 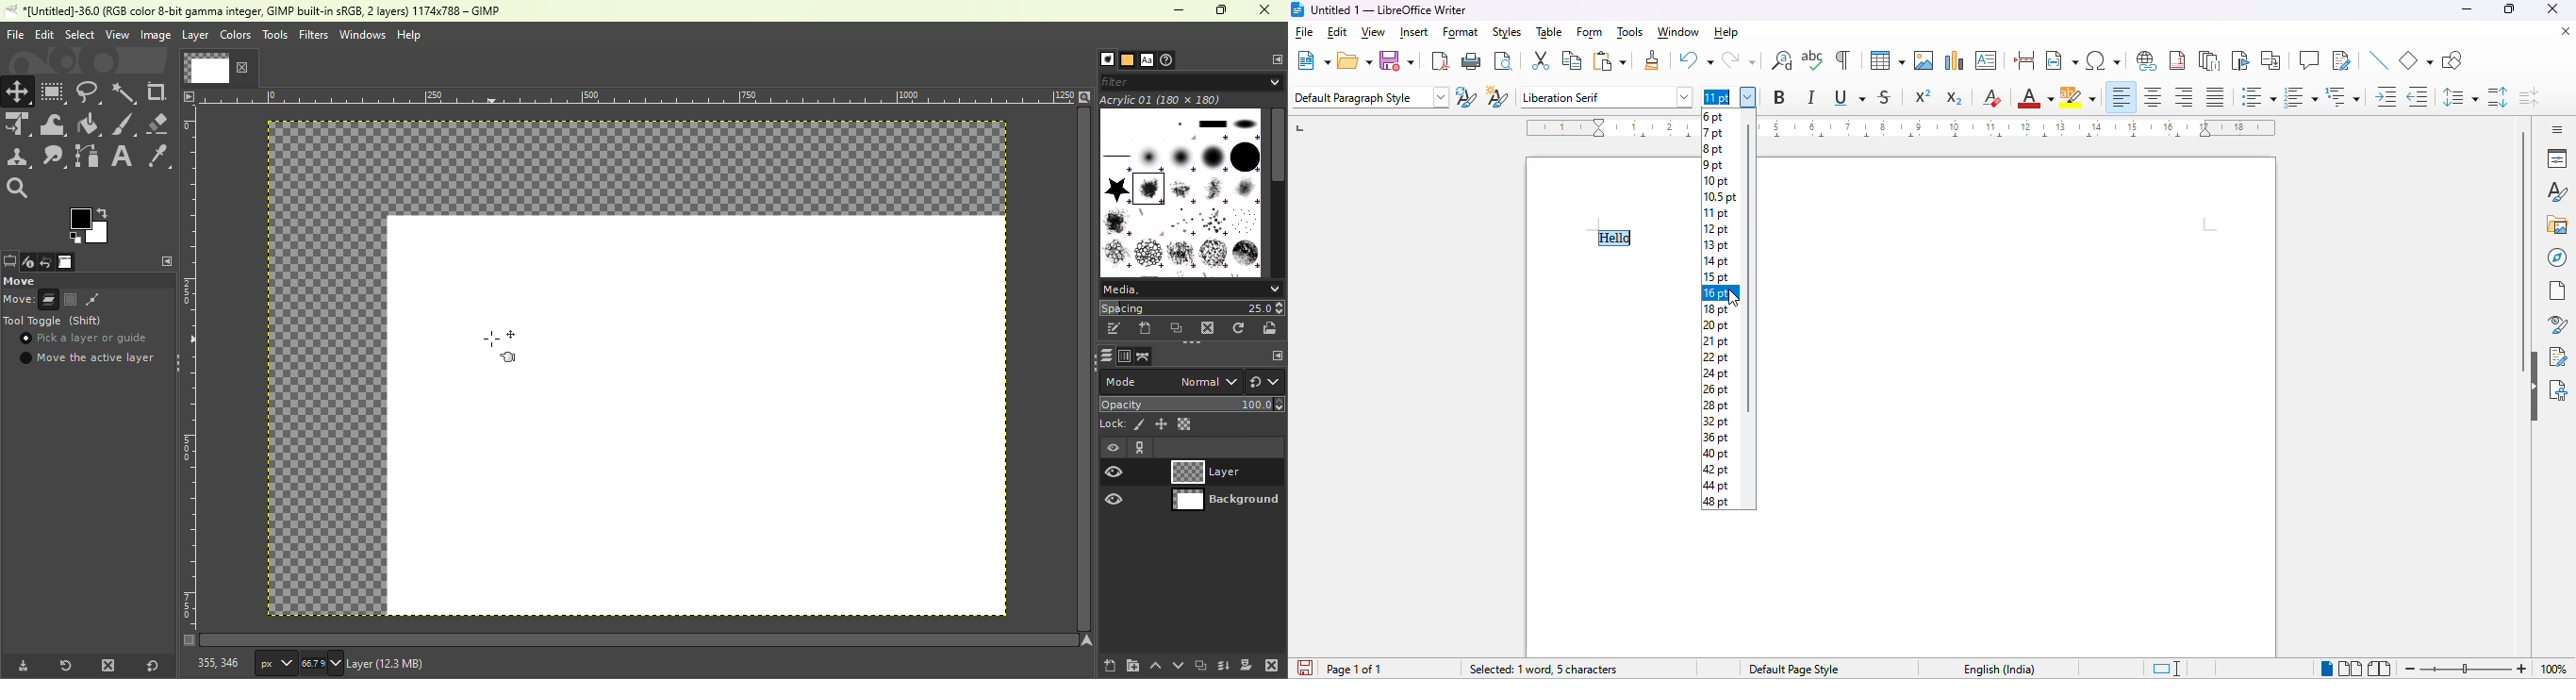 I want to click on close document, so click(x=2566, y=31).